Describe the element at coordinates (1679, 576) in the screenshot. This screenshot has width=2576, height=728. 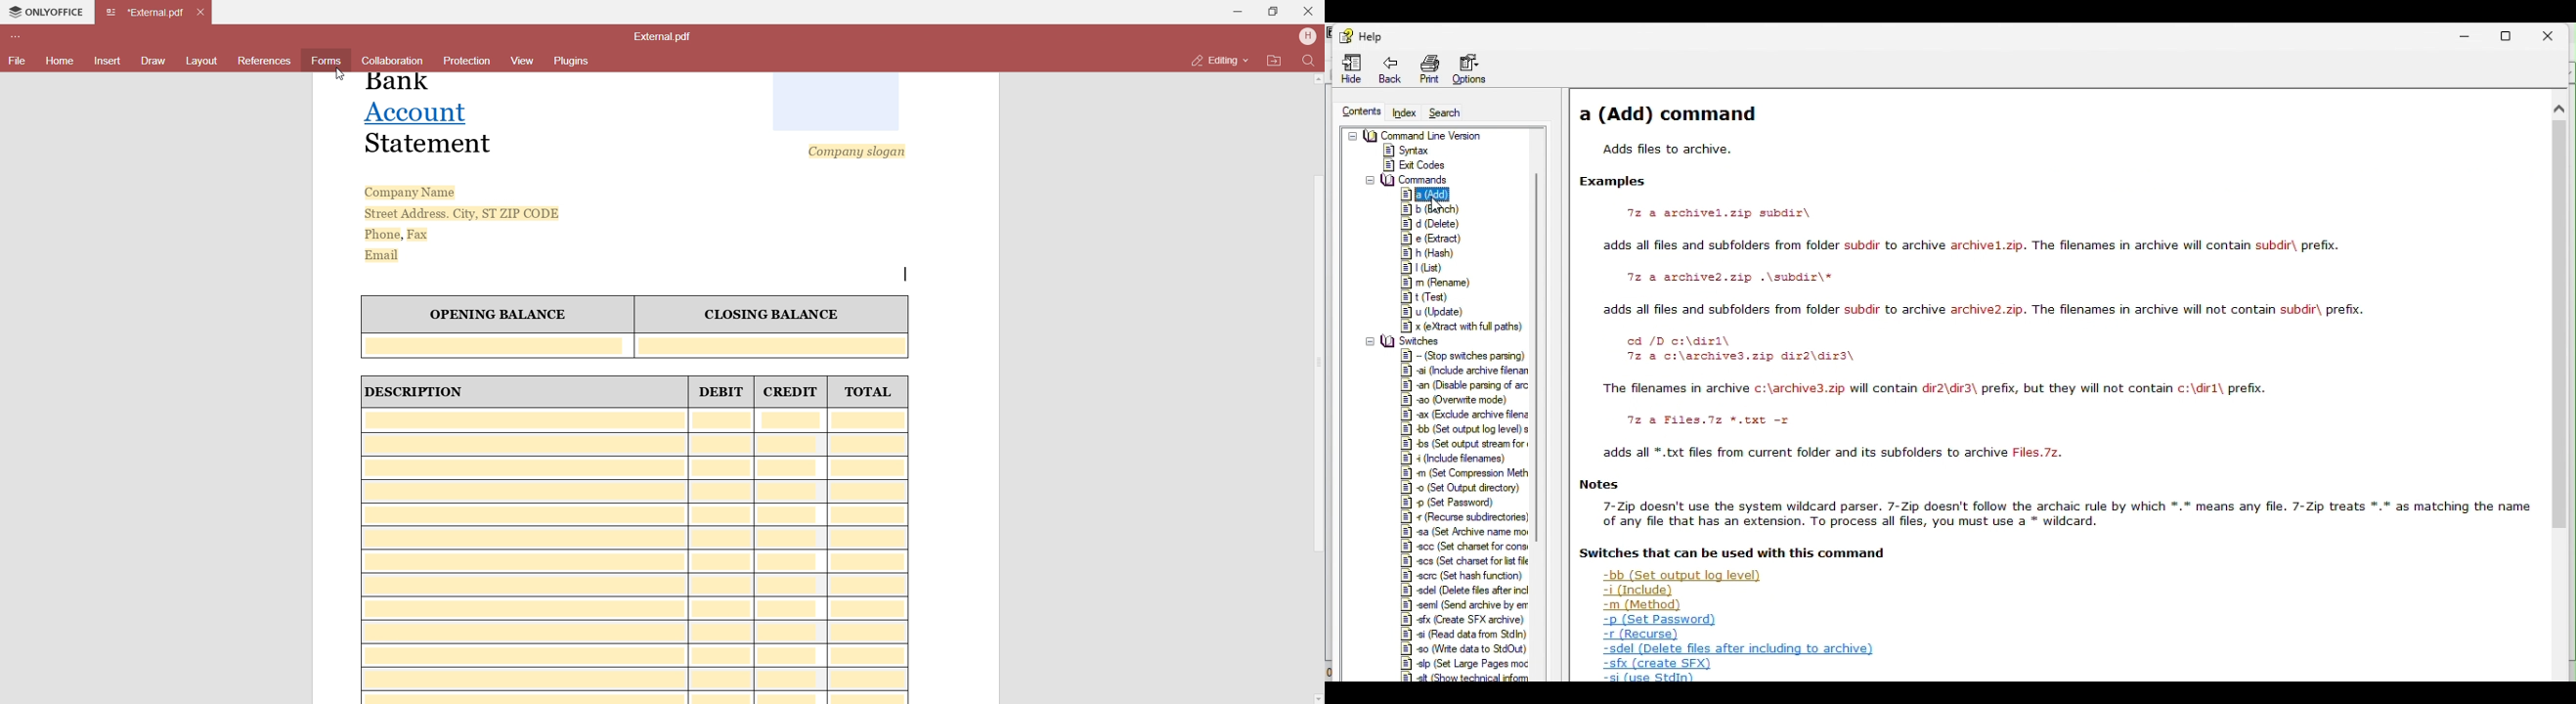
I see `-bb` at that location.